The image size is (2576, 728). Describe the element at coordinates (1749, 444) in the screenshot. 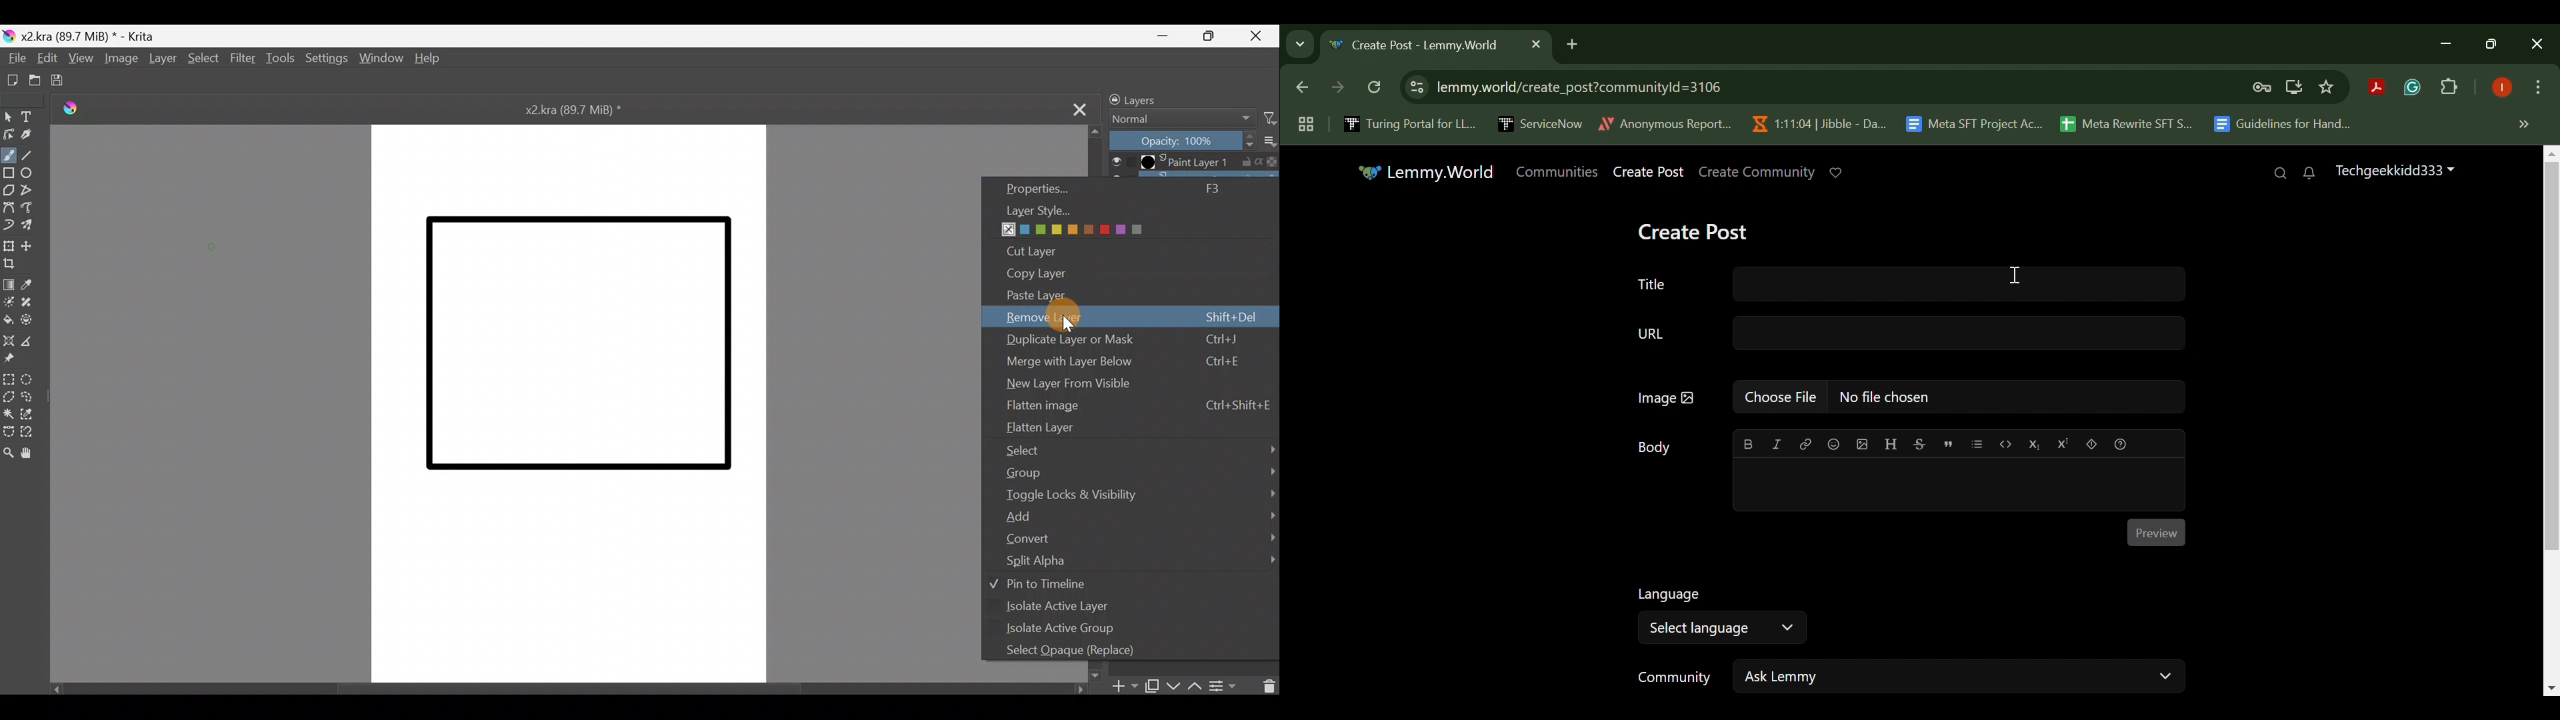

I see `bold` at that location.